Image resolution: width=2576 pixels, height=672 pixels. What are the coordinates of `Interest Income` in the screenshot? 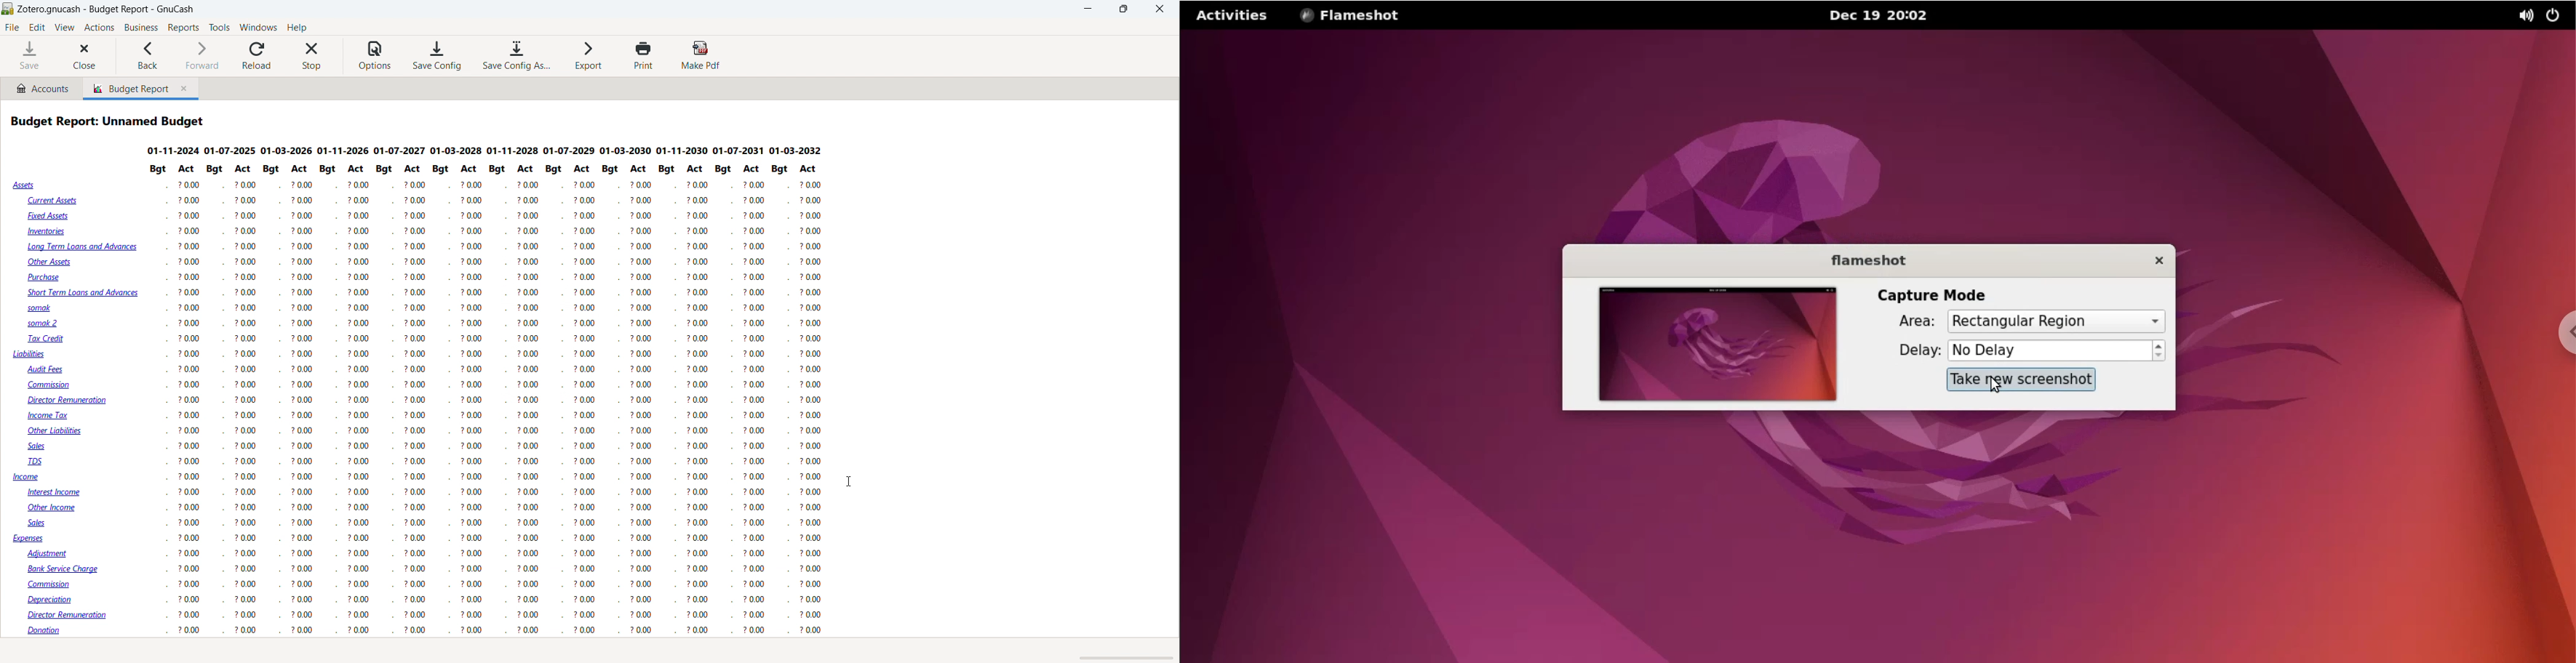 It's located at (61, 493).